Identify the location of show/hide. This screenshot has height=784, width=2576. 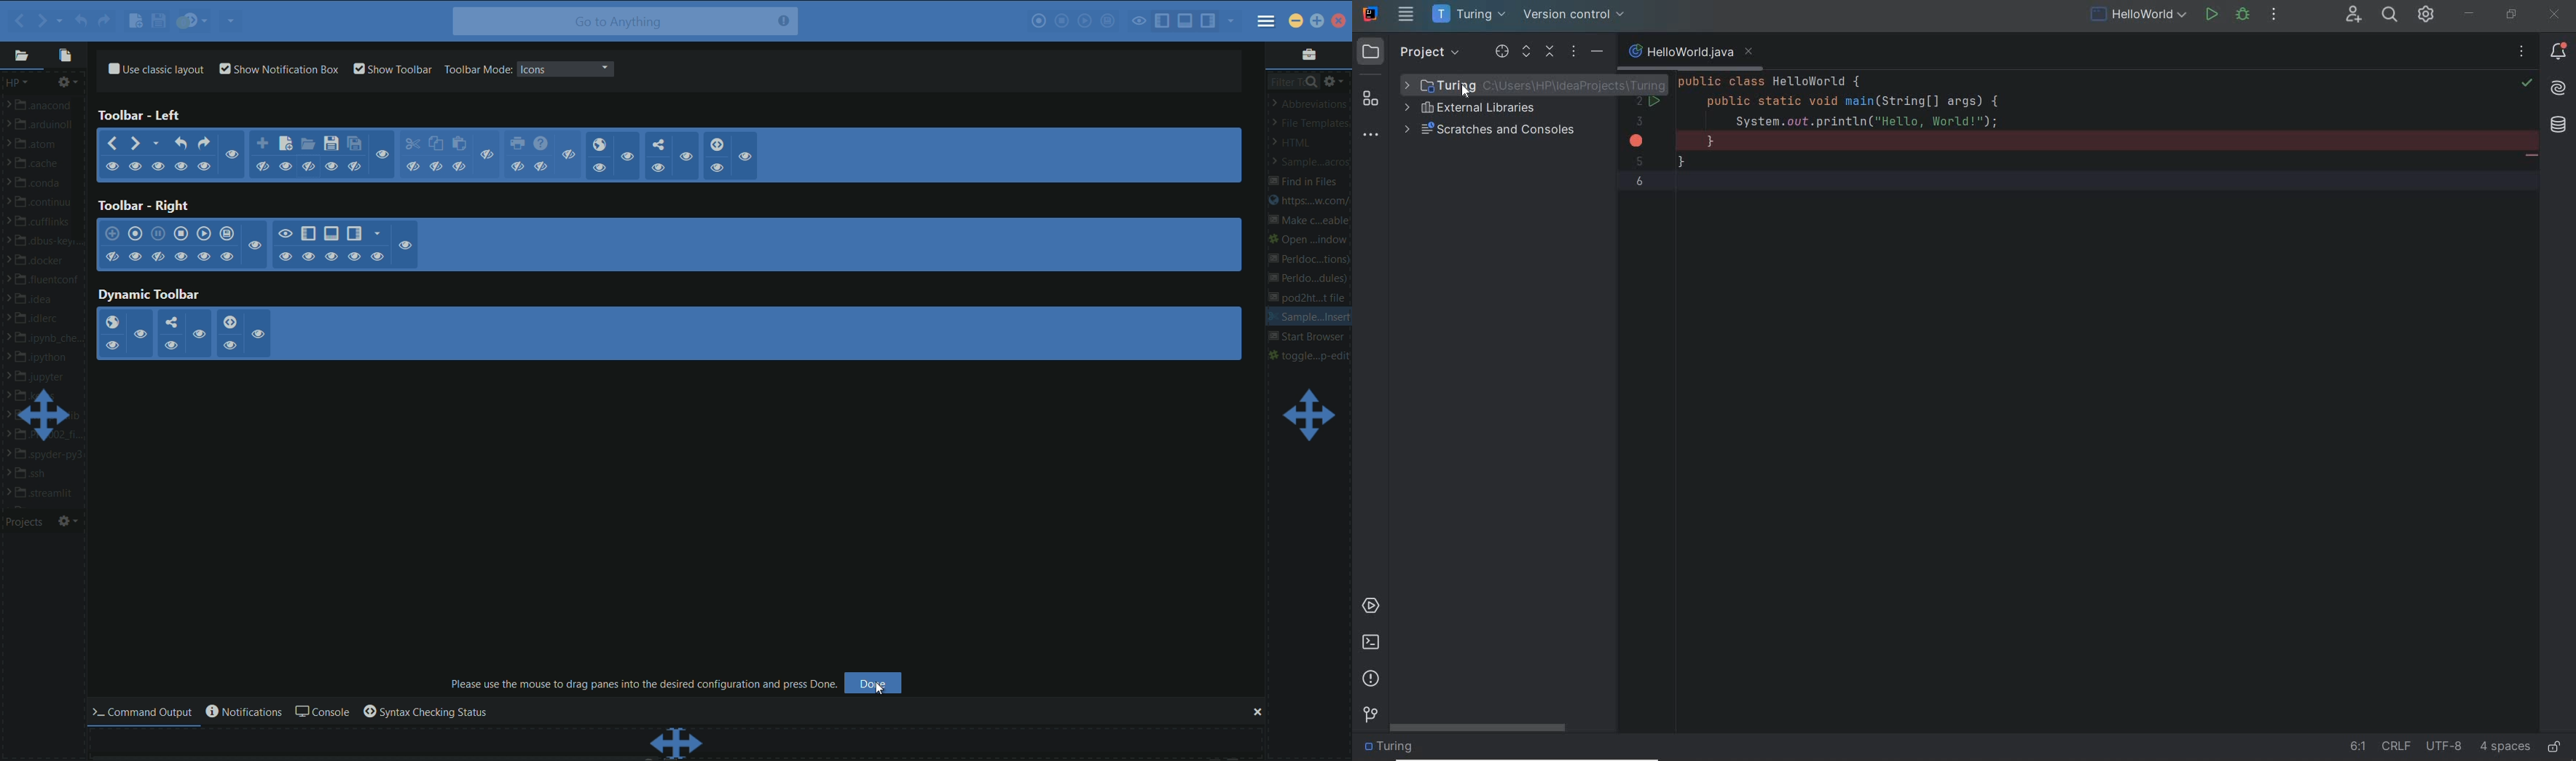
(356, 166).